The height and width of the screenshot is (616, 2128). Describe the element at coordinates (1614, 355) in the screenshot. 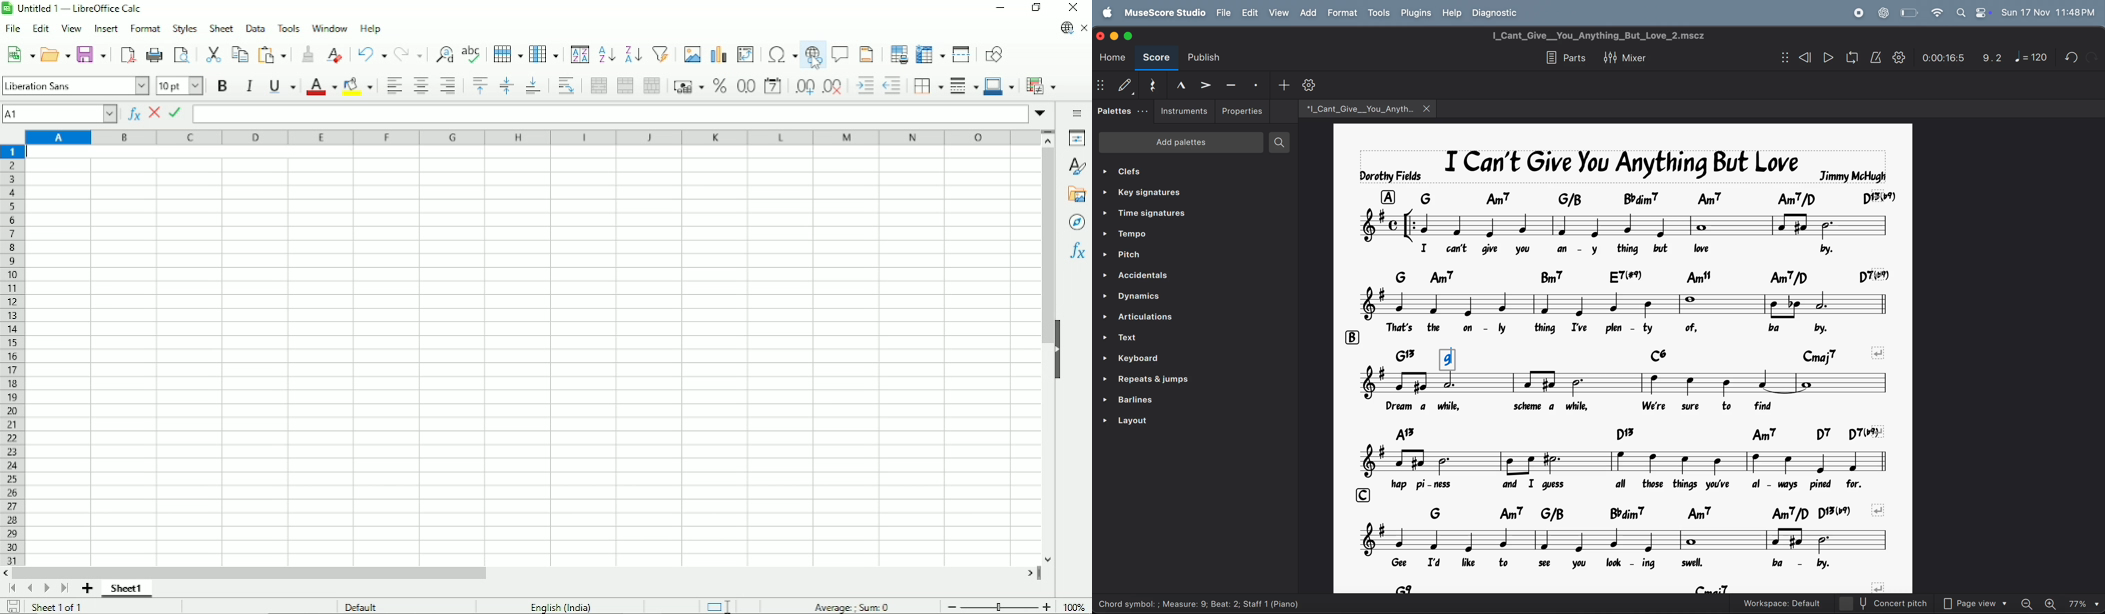

I see `chord symblols` at that location.